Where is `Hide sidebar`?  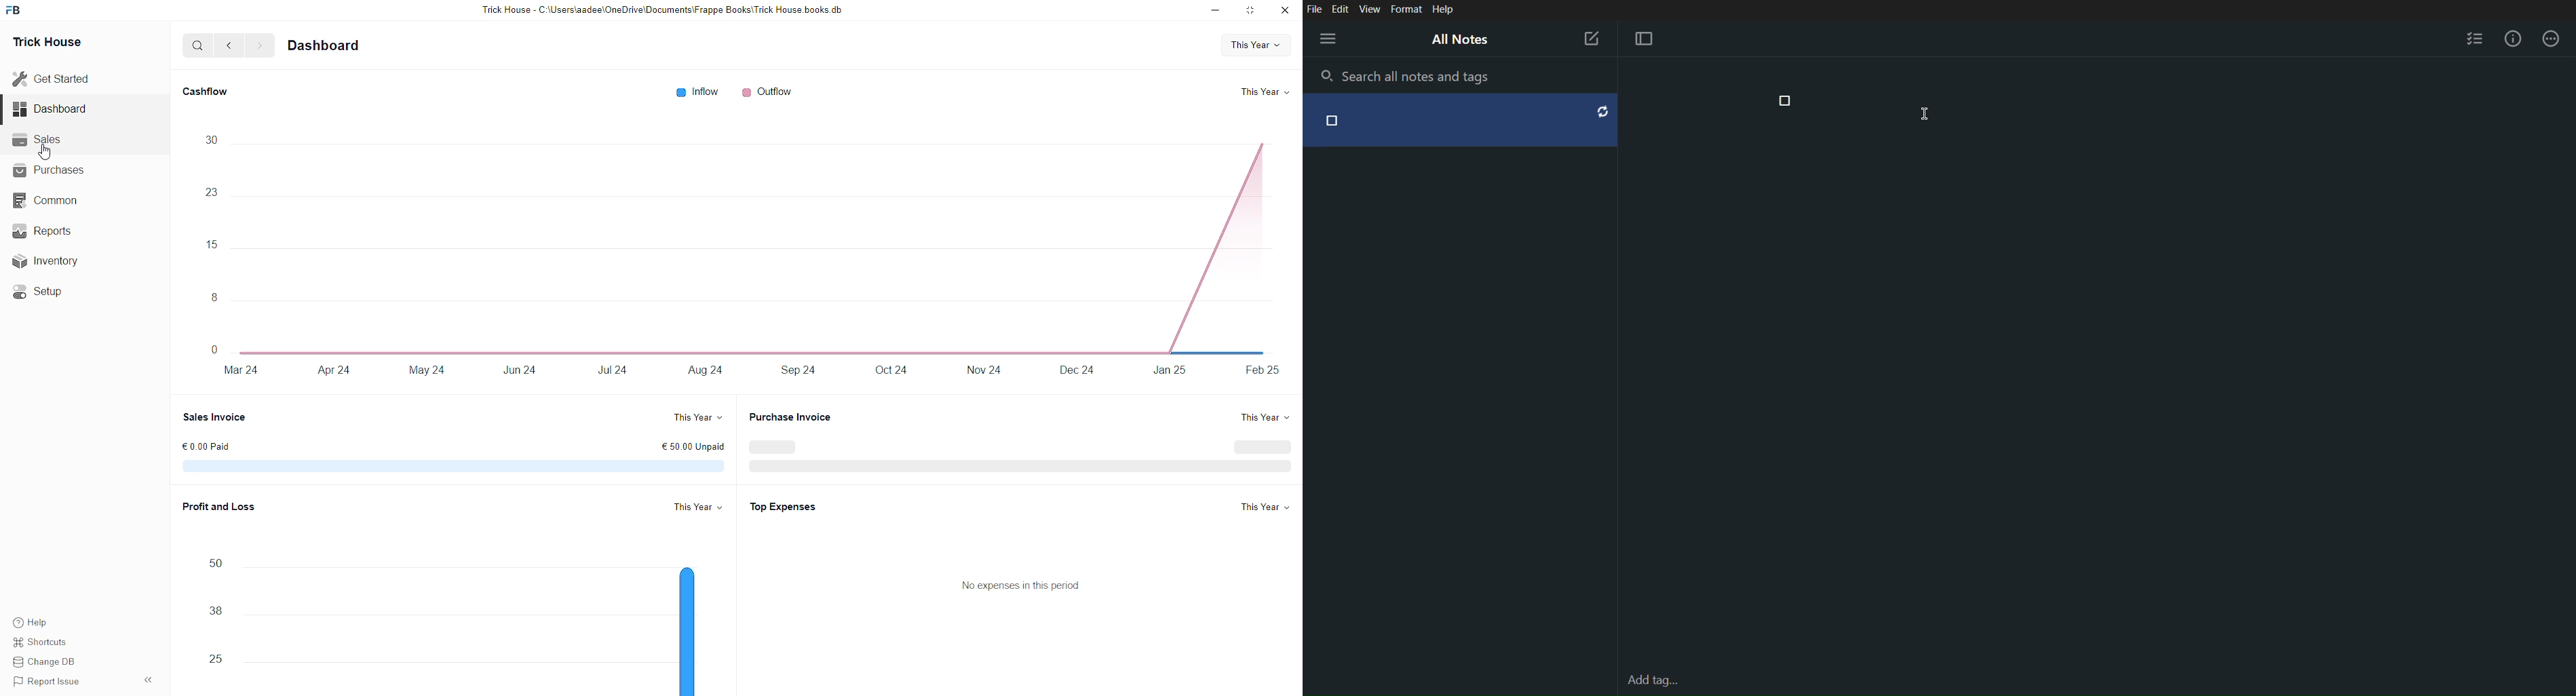 Hide sidebar is located at coordinates (148, 680).